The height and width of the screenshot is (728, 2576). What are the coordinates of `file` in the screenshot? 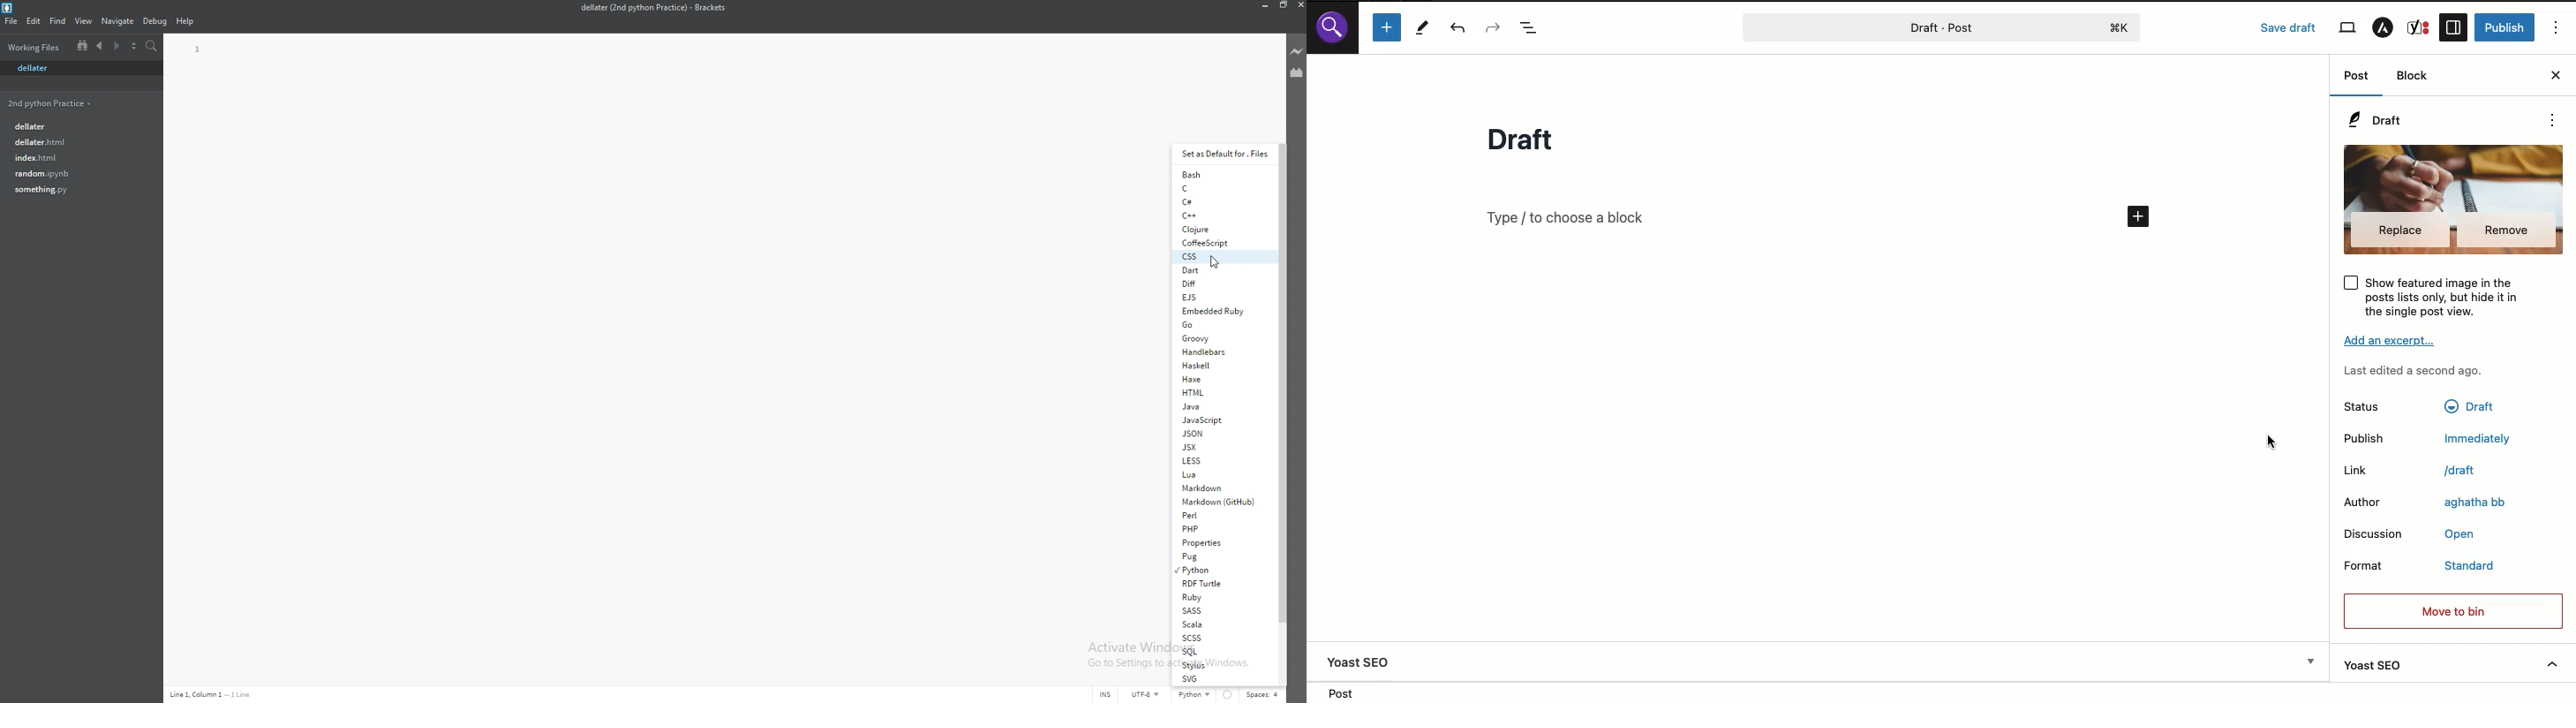 It's located at (11, 20).